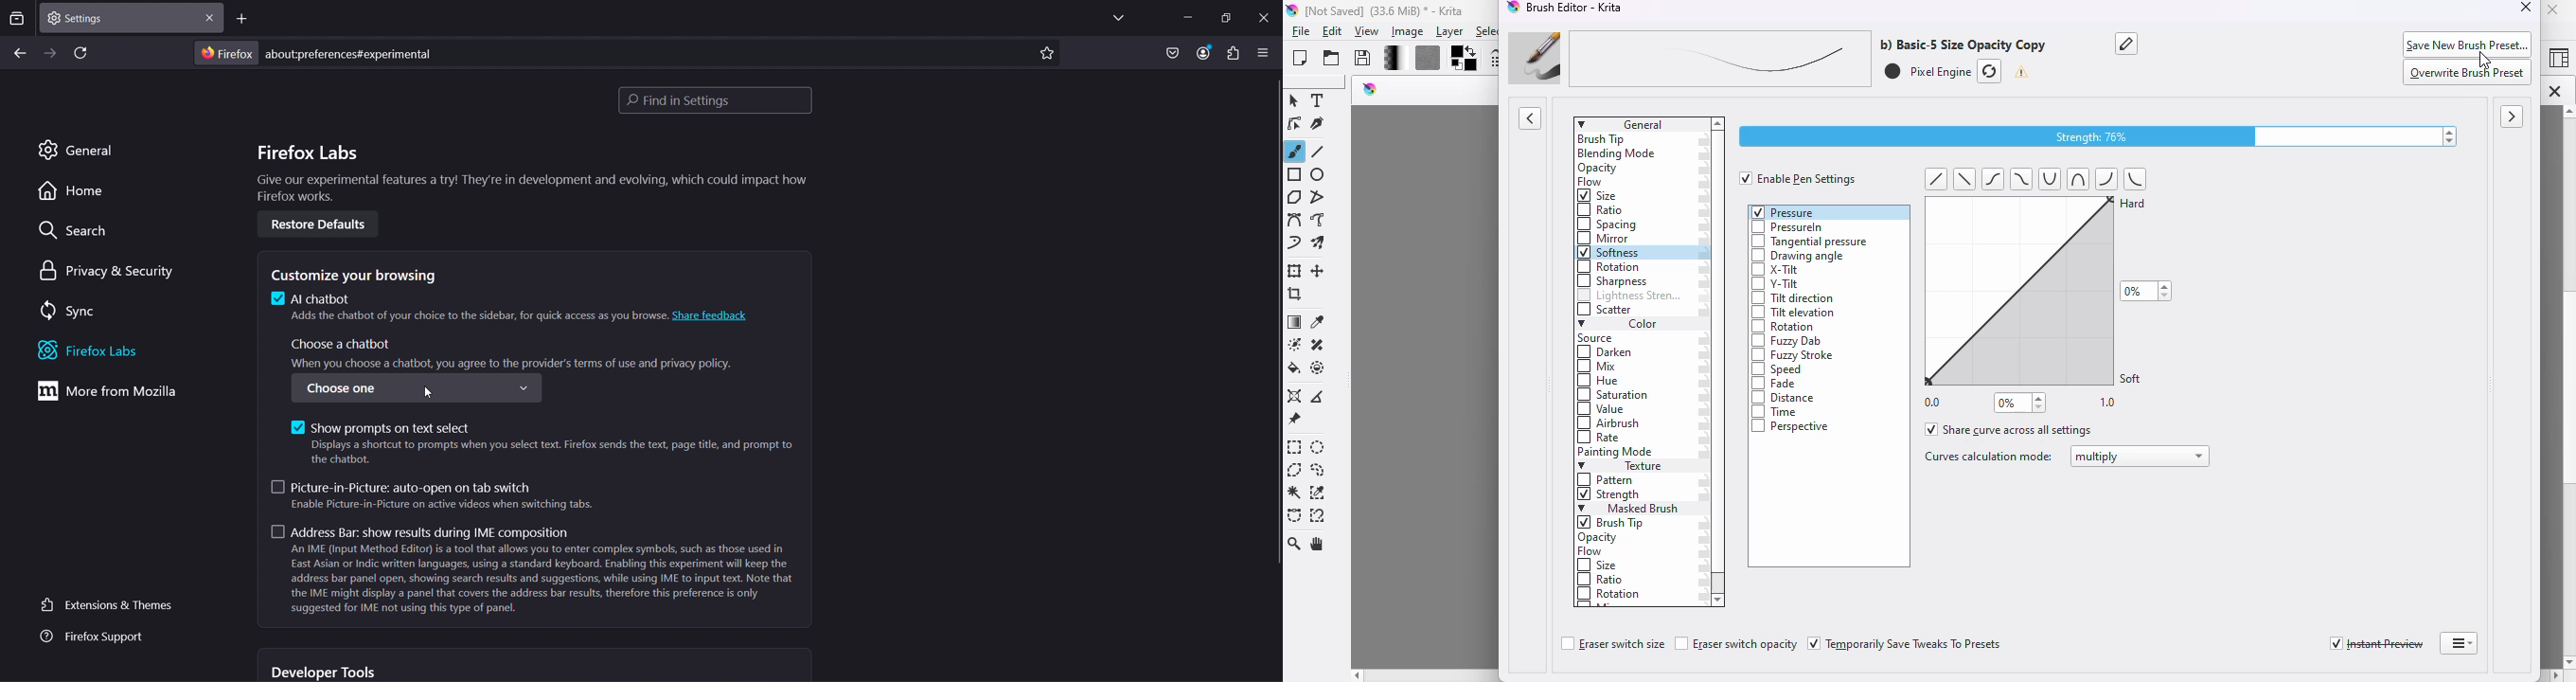  I want to click on find in settings, so click(712, 100).